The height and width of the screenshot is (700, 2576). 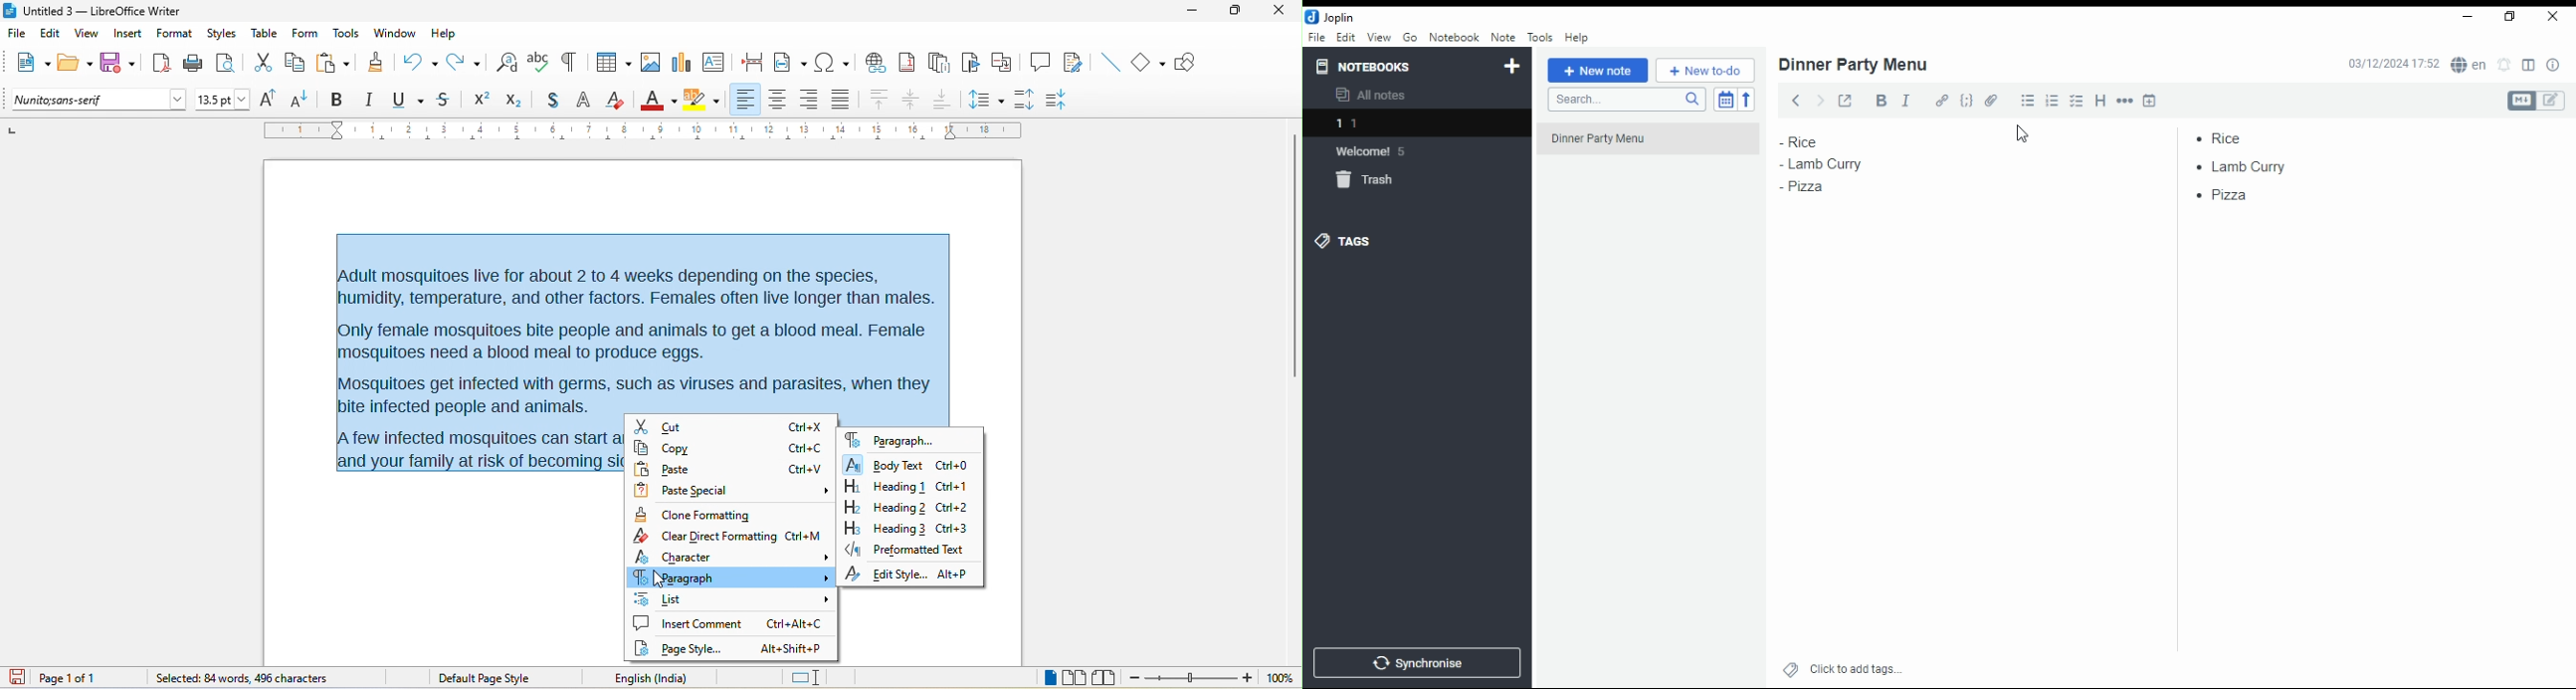 I want to click on edit, so click(x=51, y=36).